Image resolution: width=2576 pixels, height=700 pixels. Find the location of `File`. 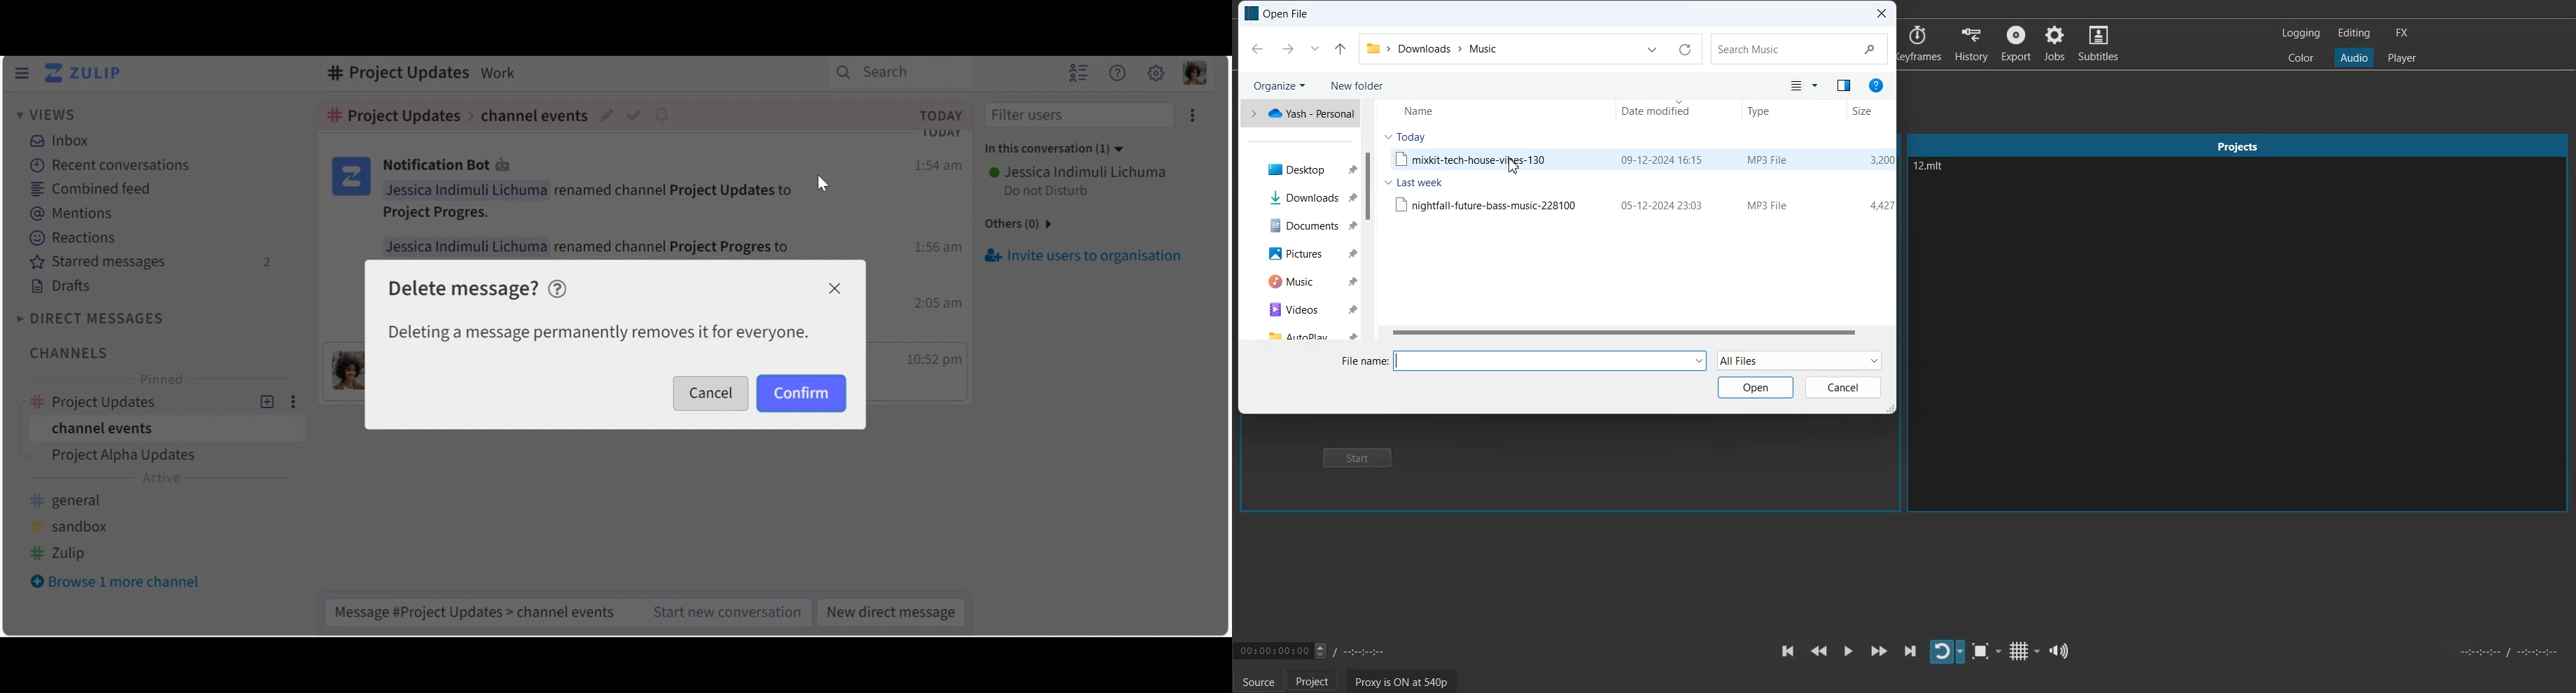

File is located at coordinates (1642, 204).